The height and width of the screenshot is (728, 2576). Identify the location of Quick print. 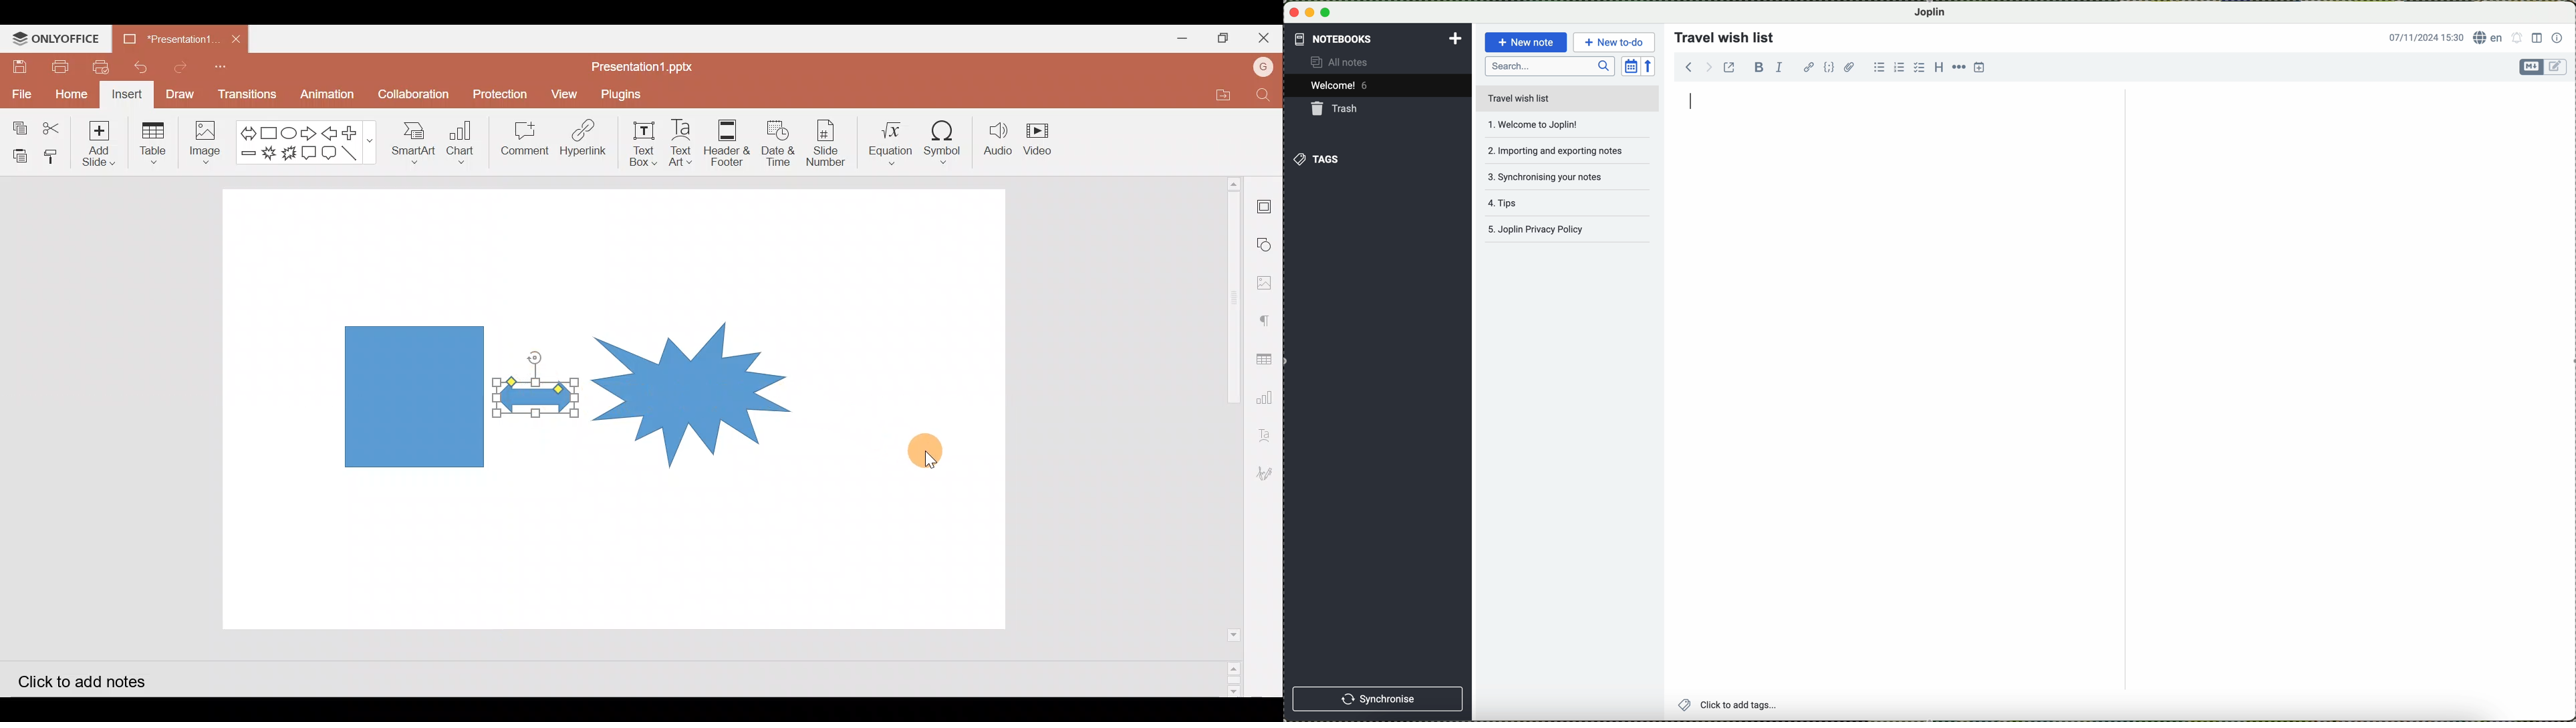
(104, 68).